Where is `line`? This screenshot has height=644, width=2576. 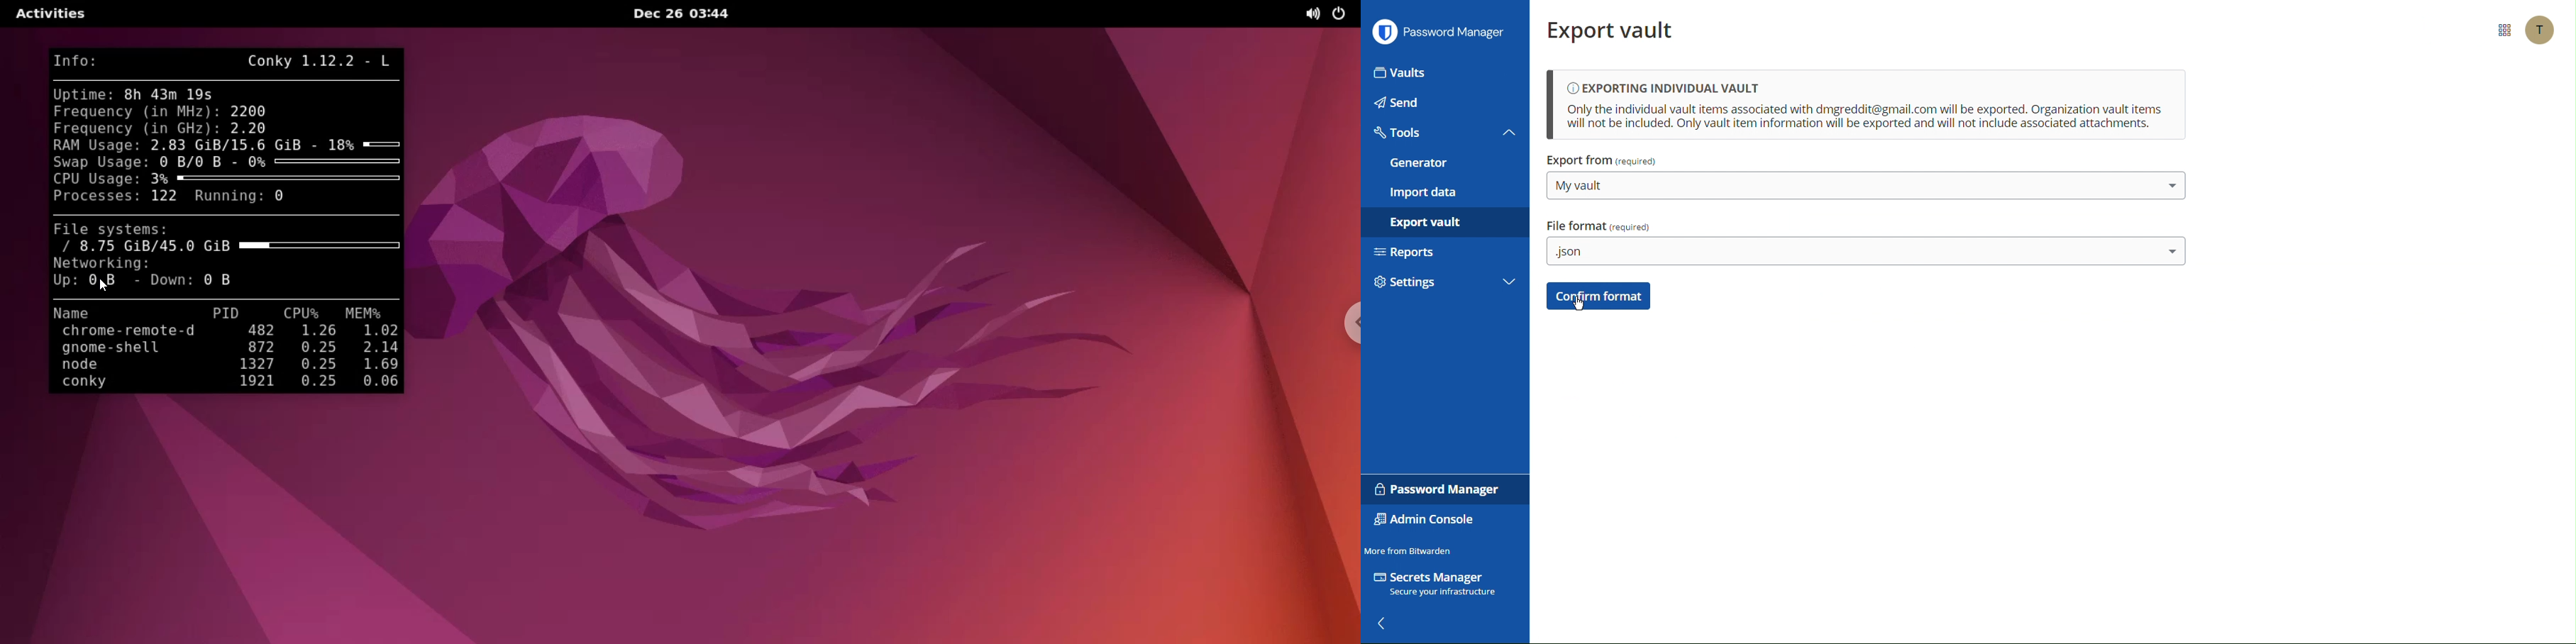 line is located at coordinates (226, 214).